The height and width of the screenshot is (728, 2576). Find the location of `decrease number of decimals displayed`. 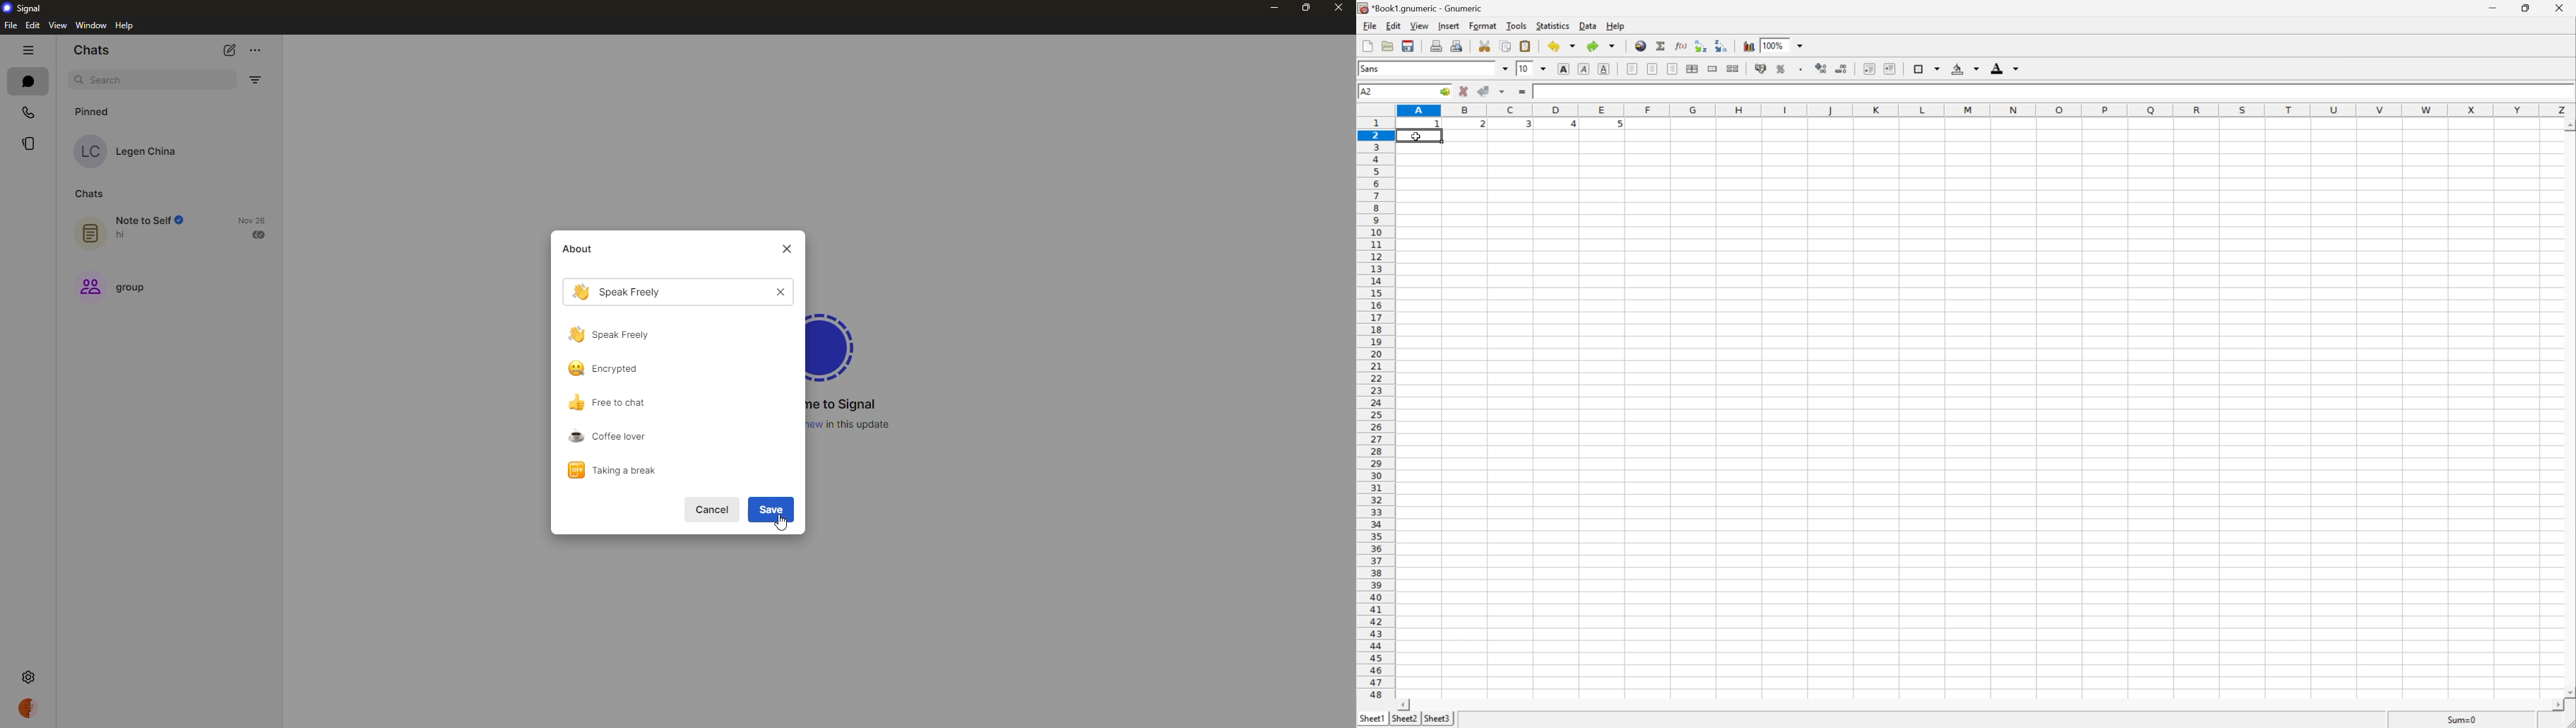

decrease number of decimals displayed is located at coordinates (1840, 69).